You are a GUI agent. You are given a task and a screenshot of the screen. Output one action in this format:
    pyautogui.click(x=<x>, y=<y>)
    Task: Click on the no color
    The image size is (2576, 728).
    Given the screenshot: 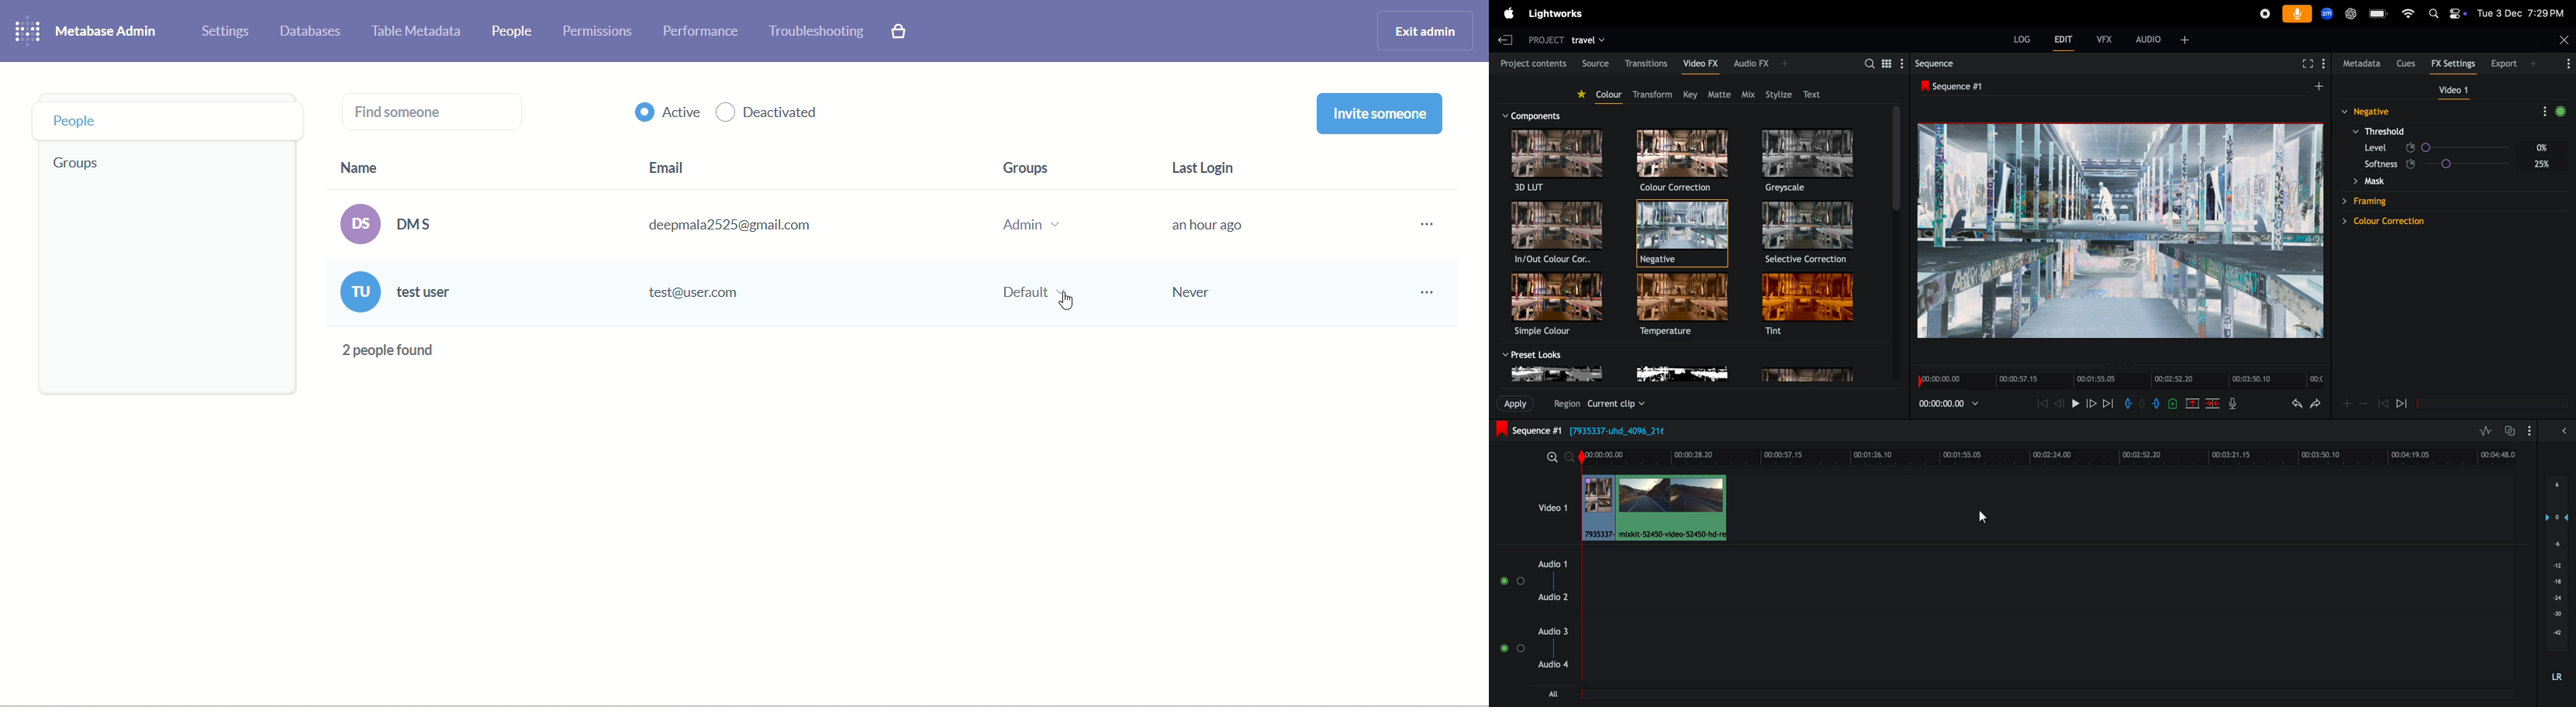 What is the action you would take?
    pyautogui.click(x=1686, y=367)
    